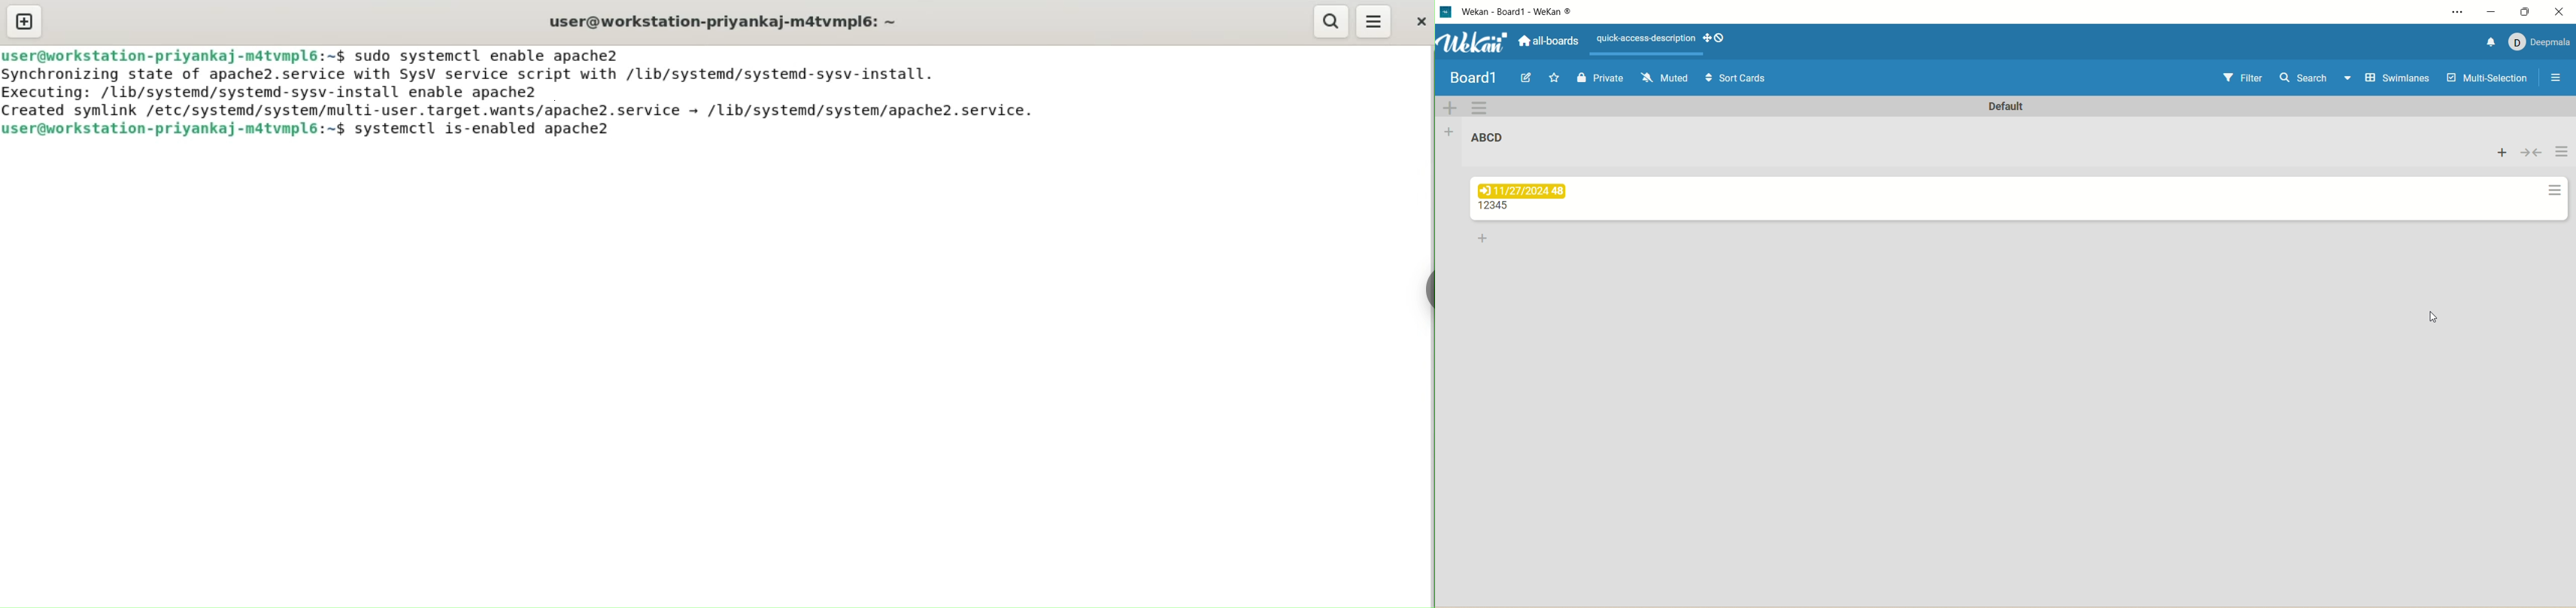 The width and height of the screenshot is (2576, 616). I want to click on default, so click(2008, 106).